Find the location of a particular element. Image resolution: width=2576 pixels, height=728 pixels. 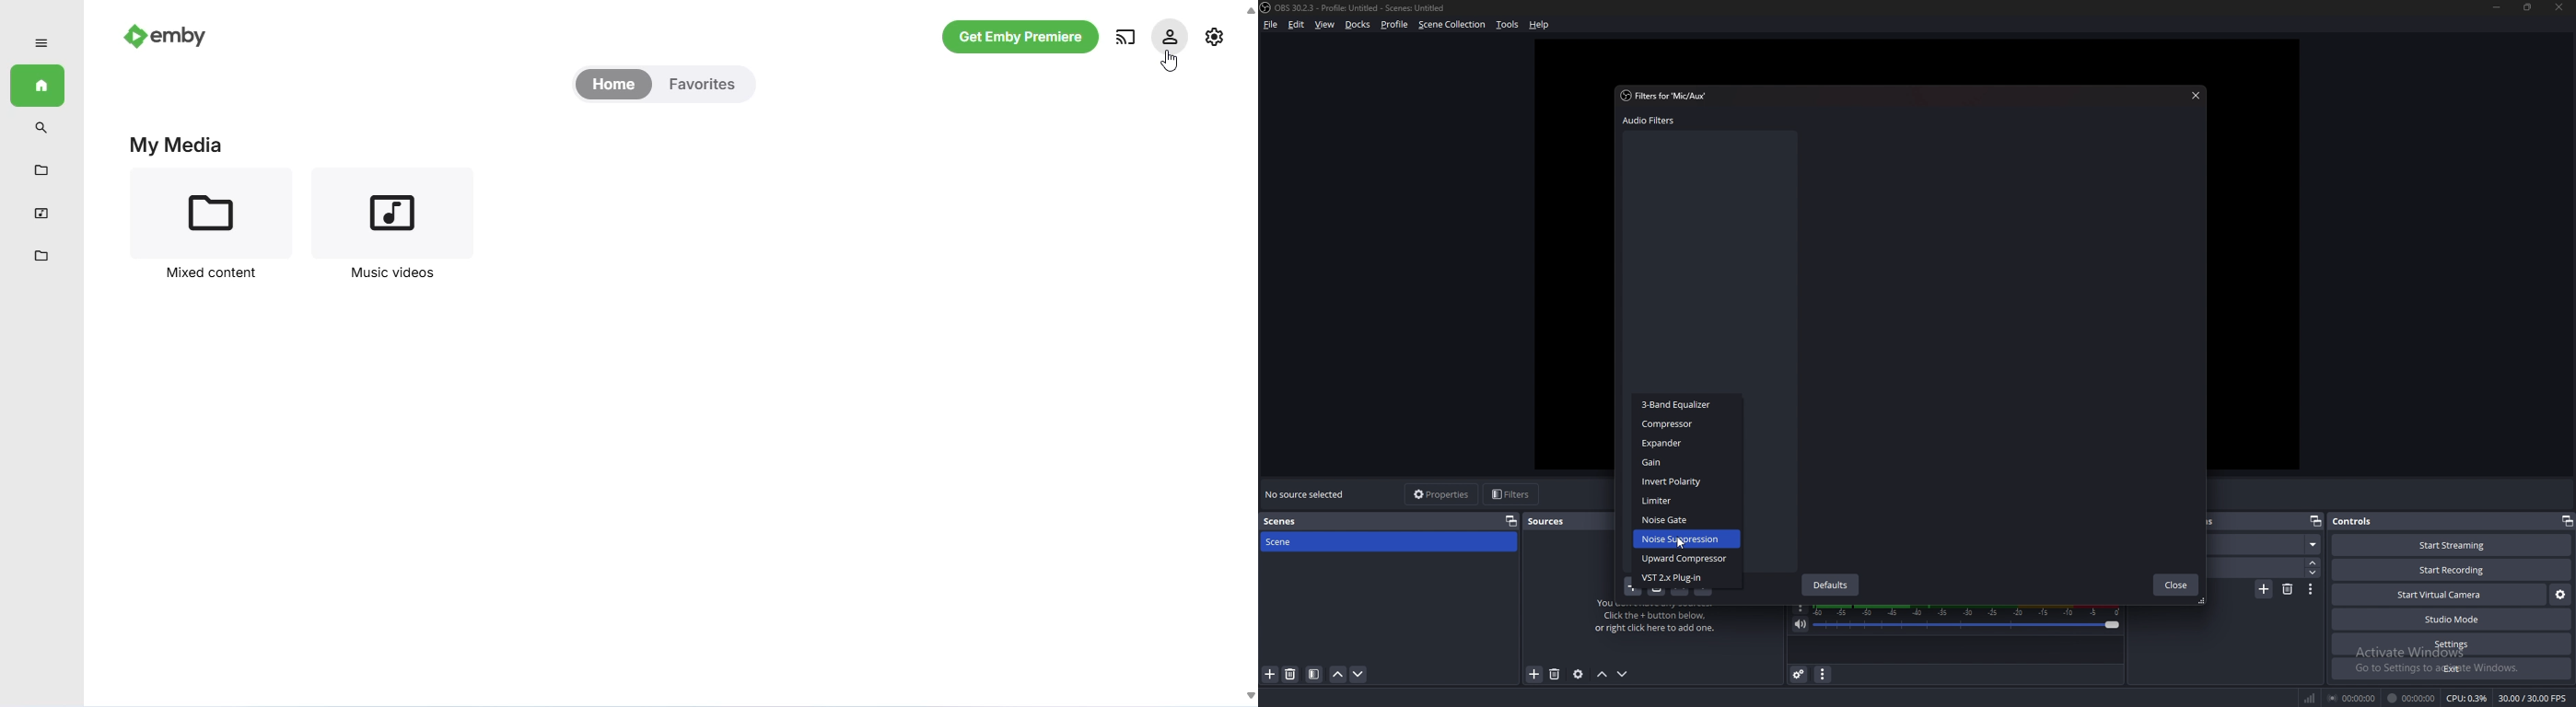

docks is located at coordinates (1358, 25).